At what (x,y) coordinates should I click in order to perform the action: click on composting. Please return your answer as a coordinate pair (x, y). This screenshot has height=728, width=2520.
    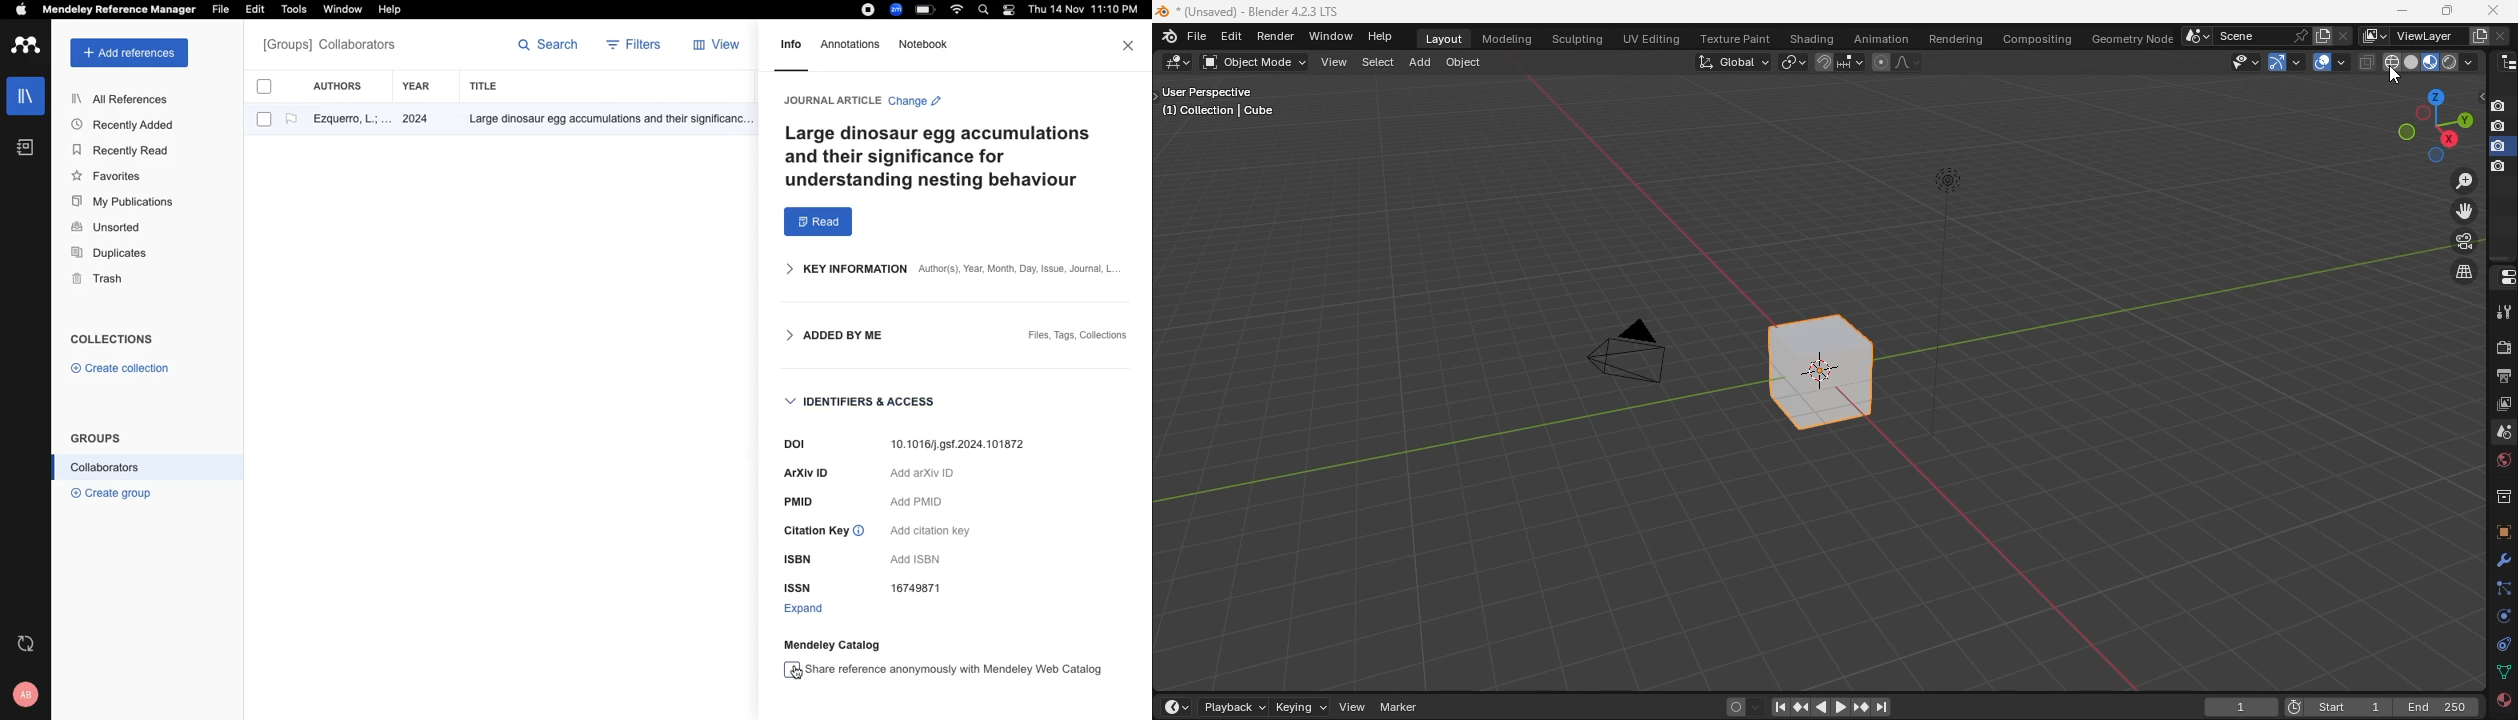
    Looking at the image, I should click on (2038, 40).